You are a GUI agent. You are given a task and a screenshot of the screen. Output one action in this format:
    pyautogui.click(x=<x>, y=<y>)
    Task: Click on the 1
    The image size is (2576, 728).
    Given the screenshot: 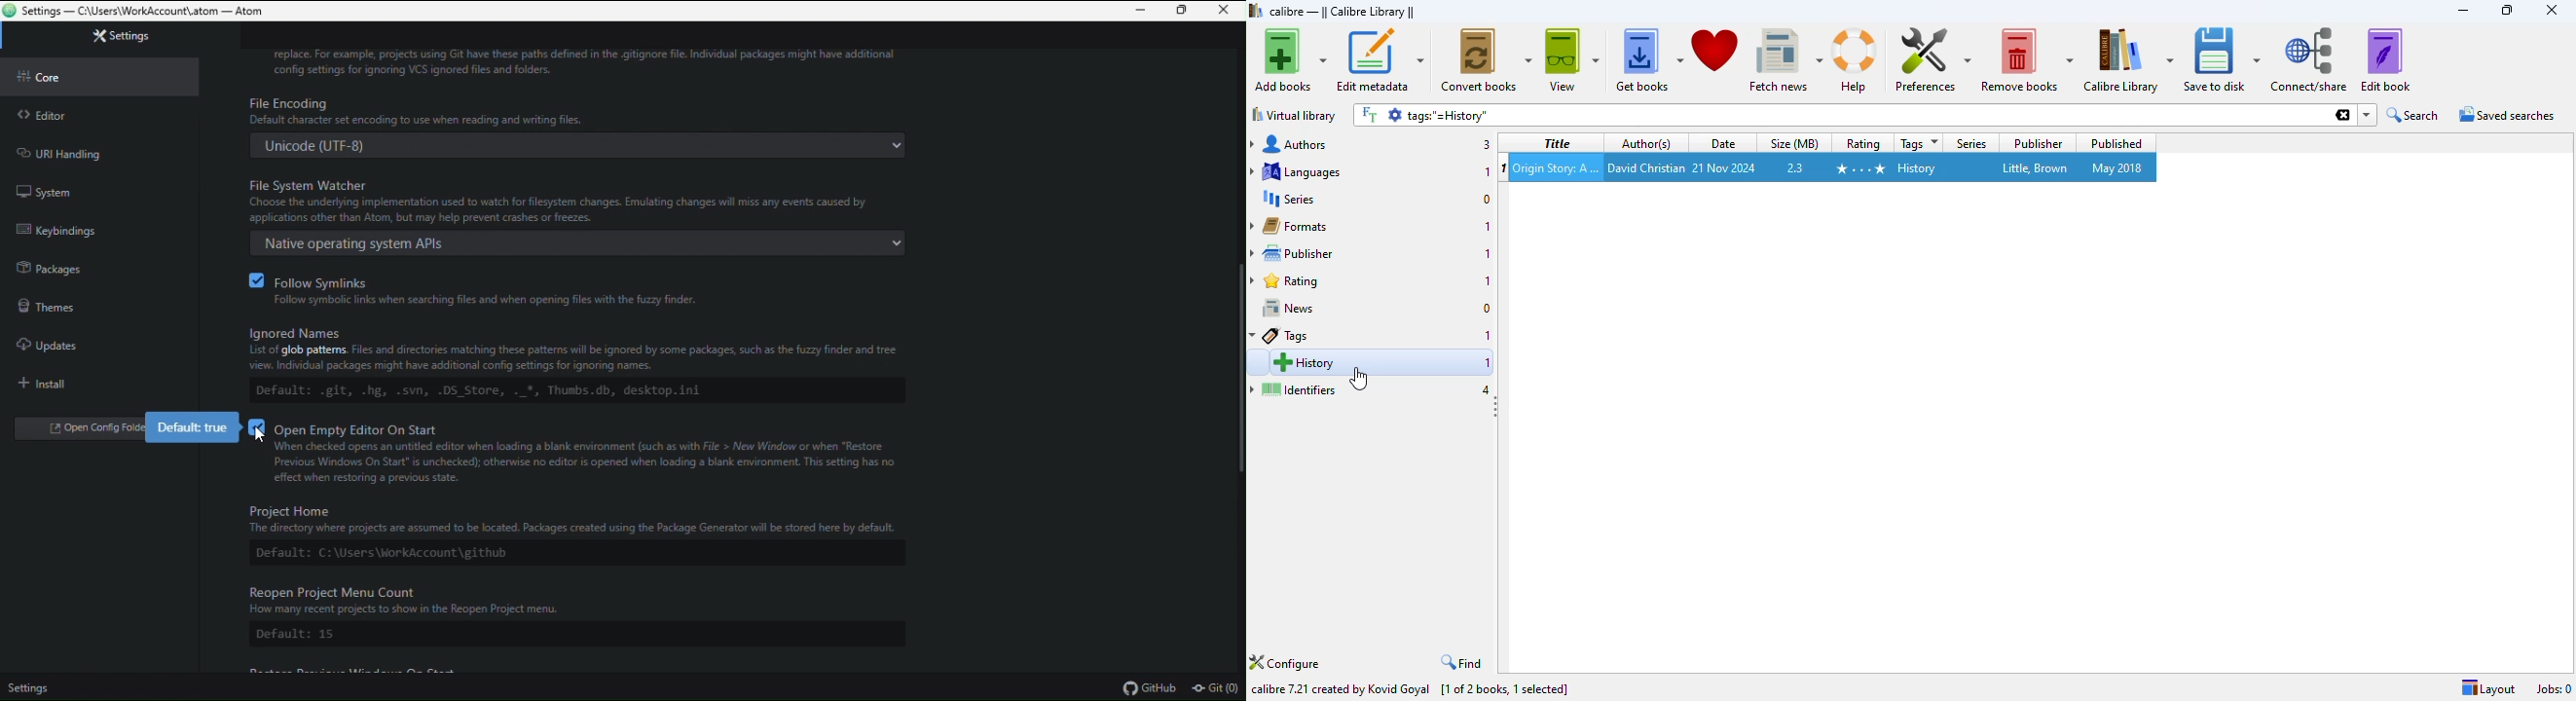 What is the action you would take?
    pyautogui.click(x=1490, y=254)
    